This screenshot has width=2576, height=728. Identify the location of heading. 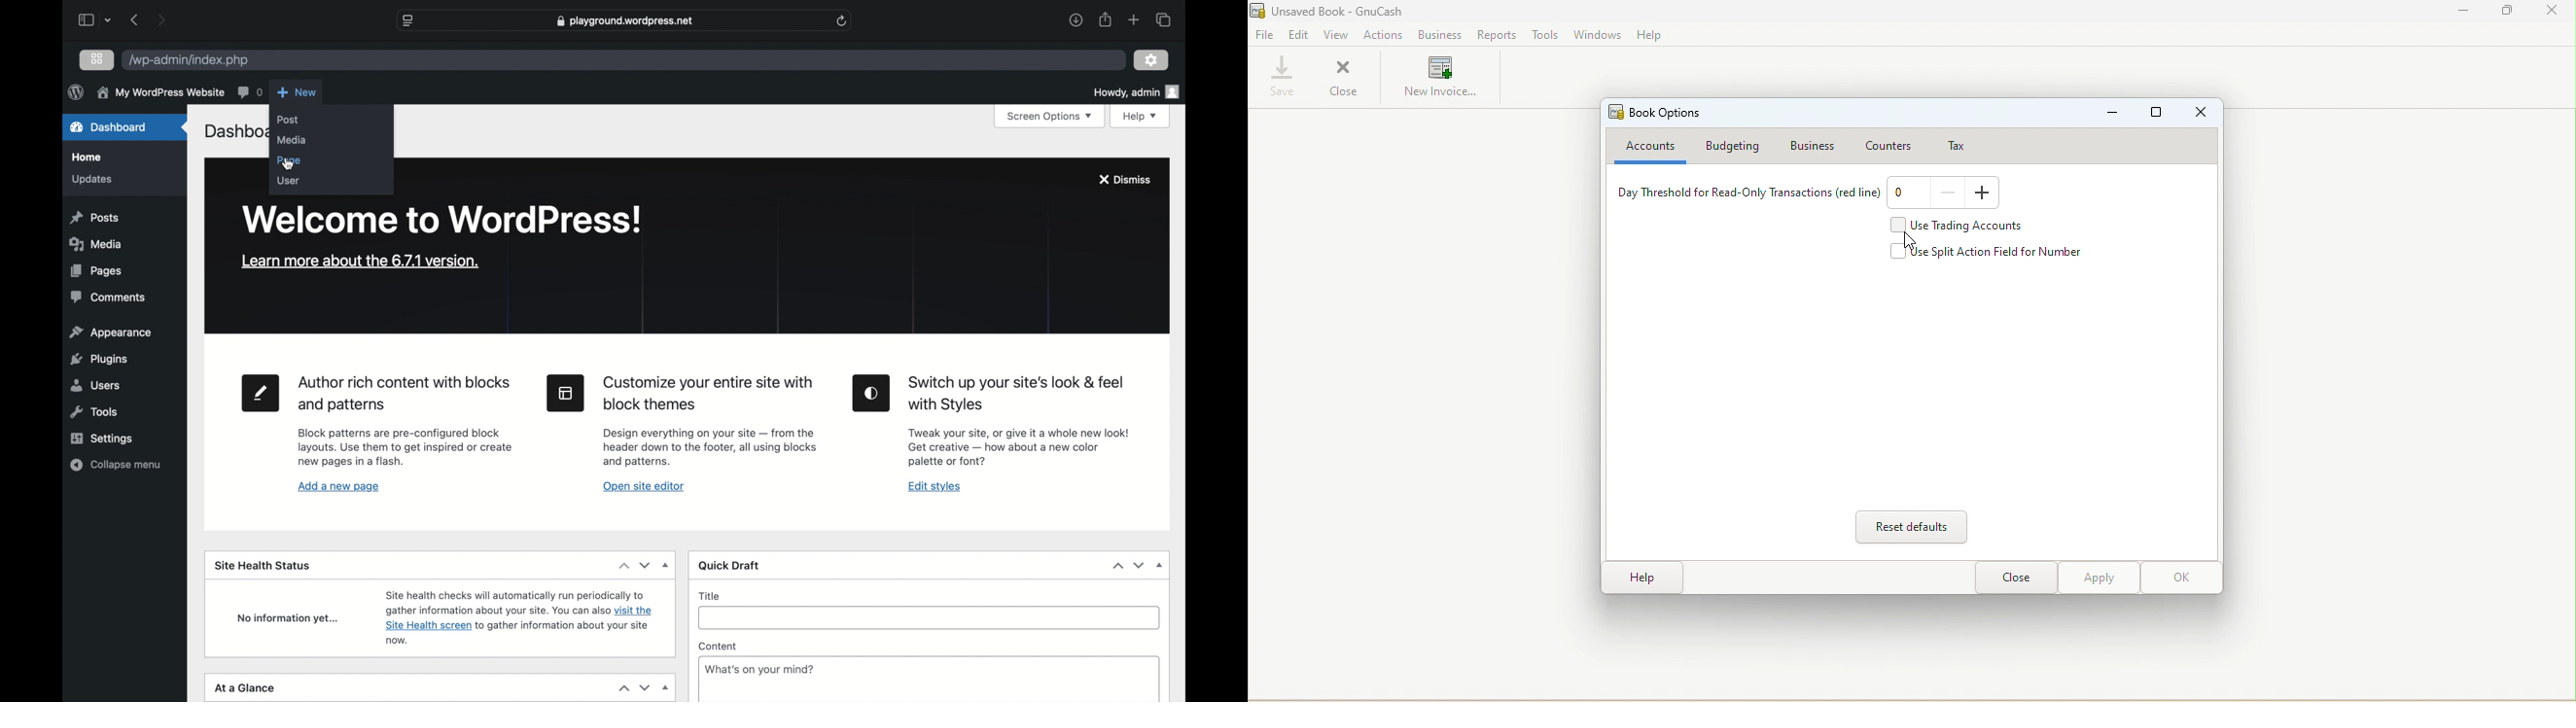
(1018, 393).